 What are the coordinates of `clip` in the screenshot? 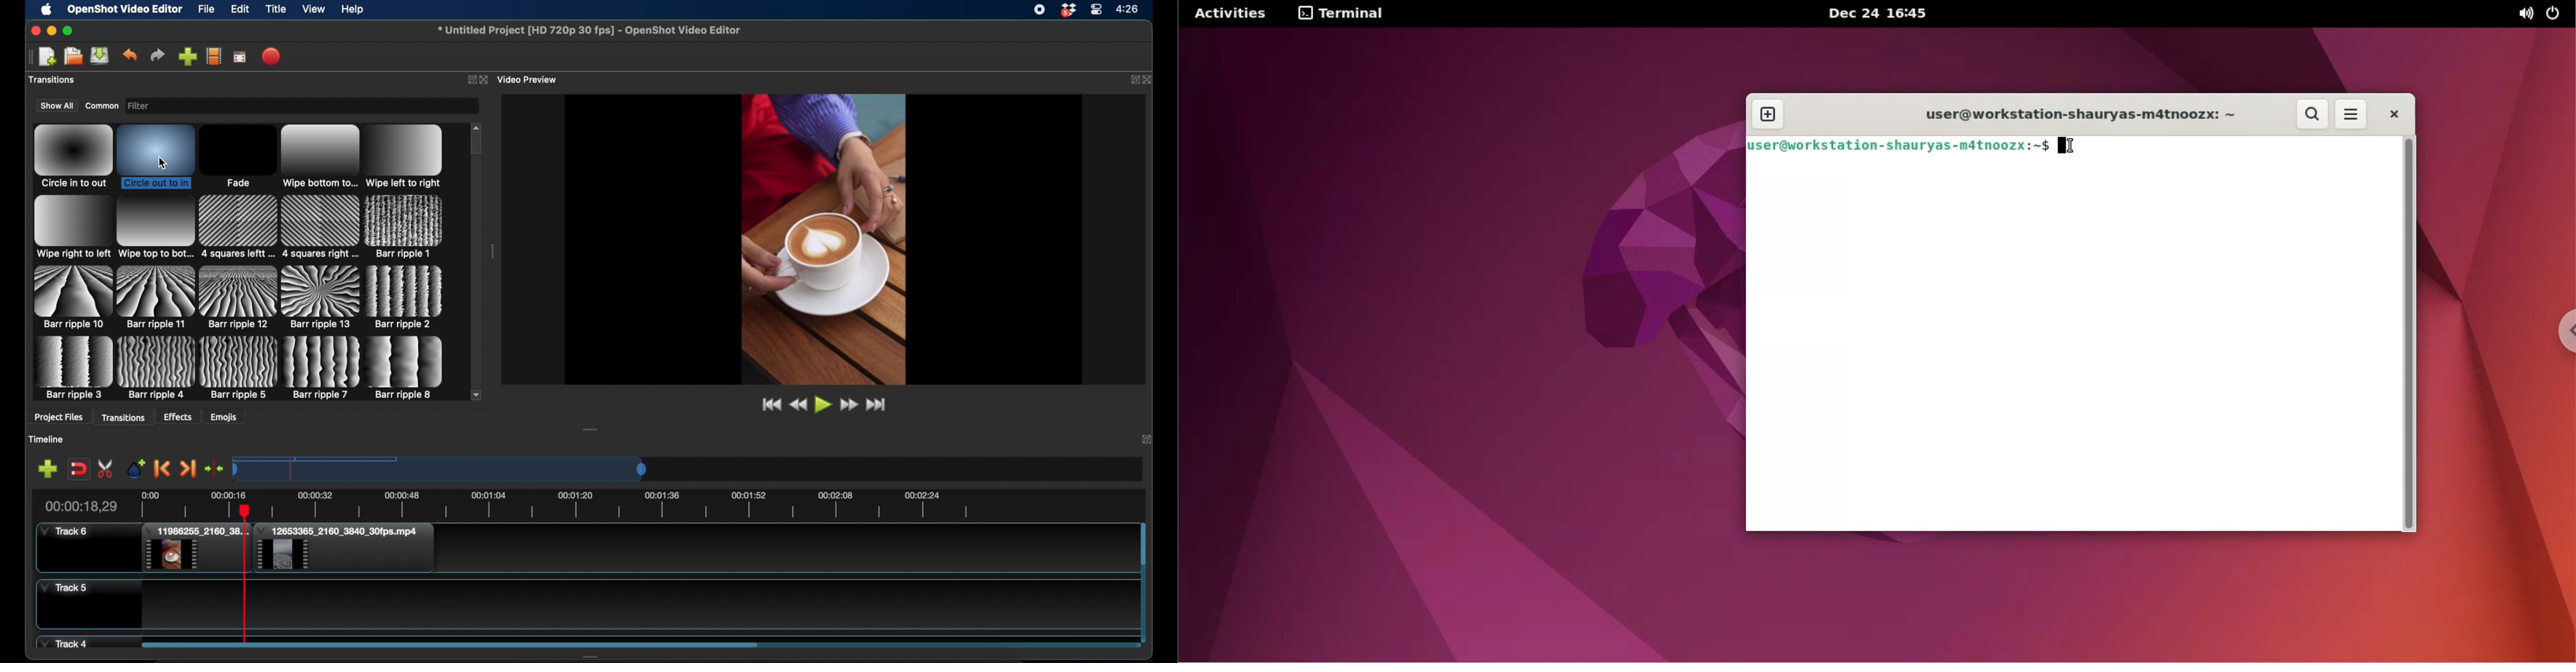 It's located at (195, 549).